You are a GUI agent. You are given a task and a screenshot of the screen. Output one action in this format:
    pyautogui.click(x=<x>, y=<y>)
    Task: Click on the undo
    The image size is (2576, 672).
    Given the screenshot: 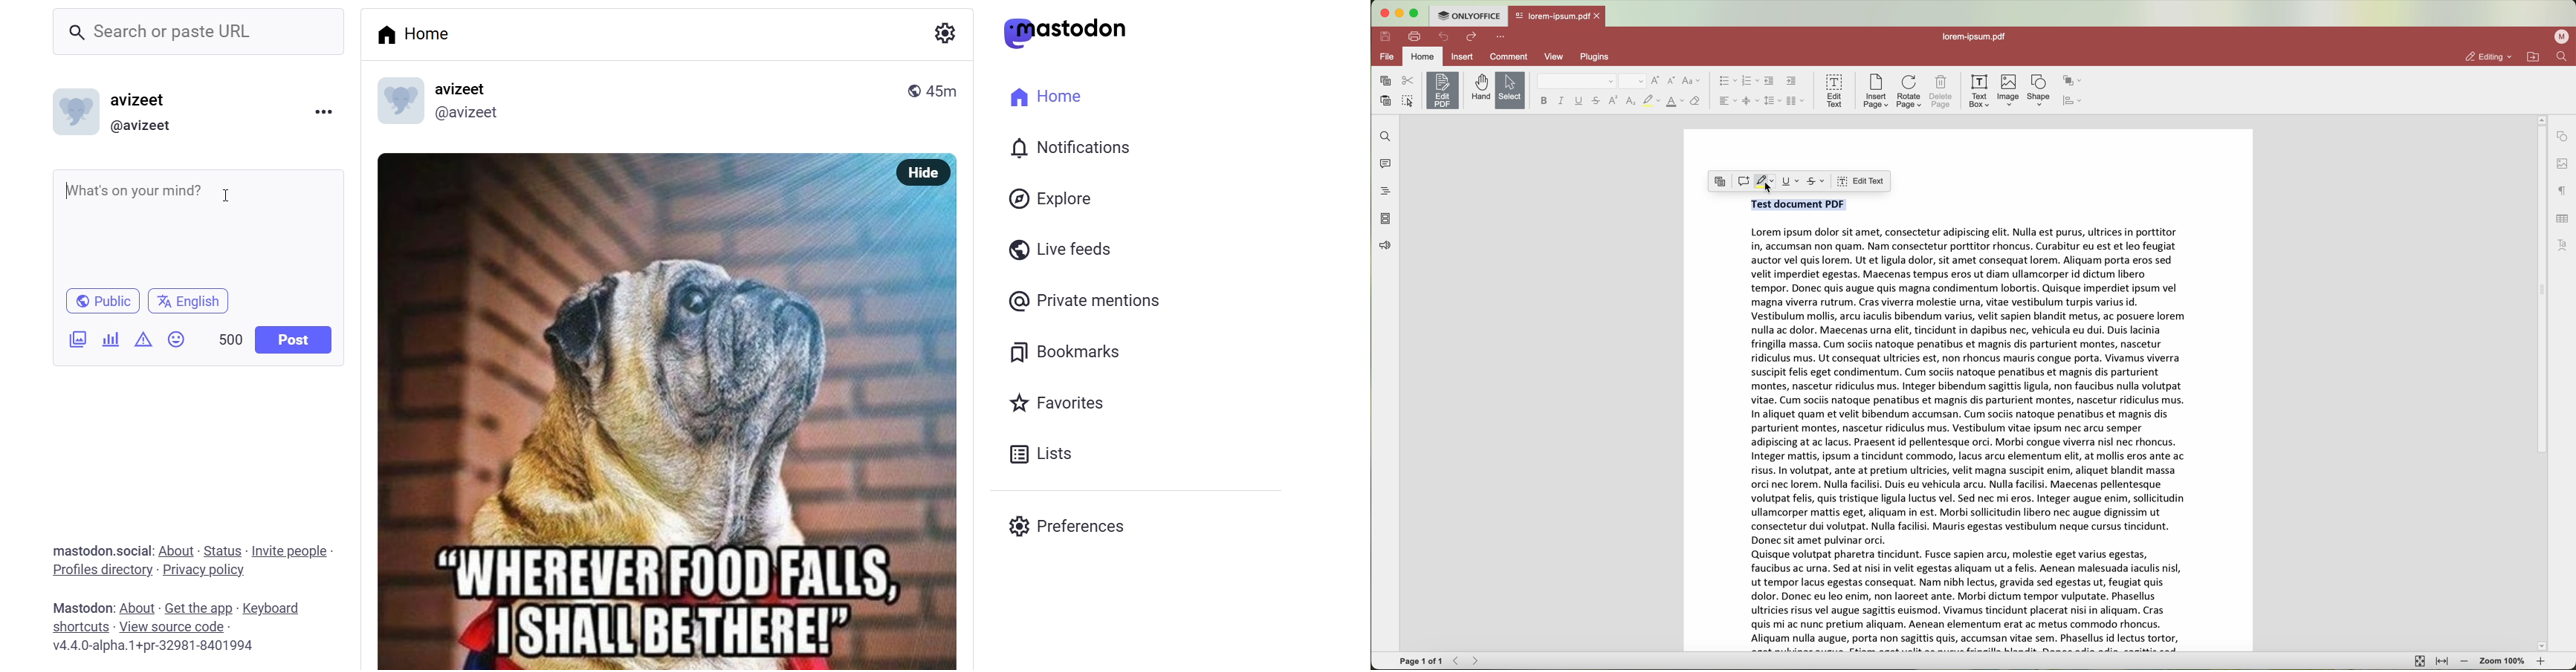 What is the action you would take?
    pyautogui.click(x=1443, y=37)
    